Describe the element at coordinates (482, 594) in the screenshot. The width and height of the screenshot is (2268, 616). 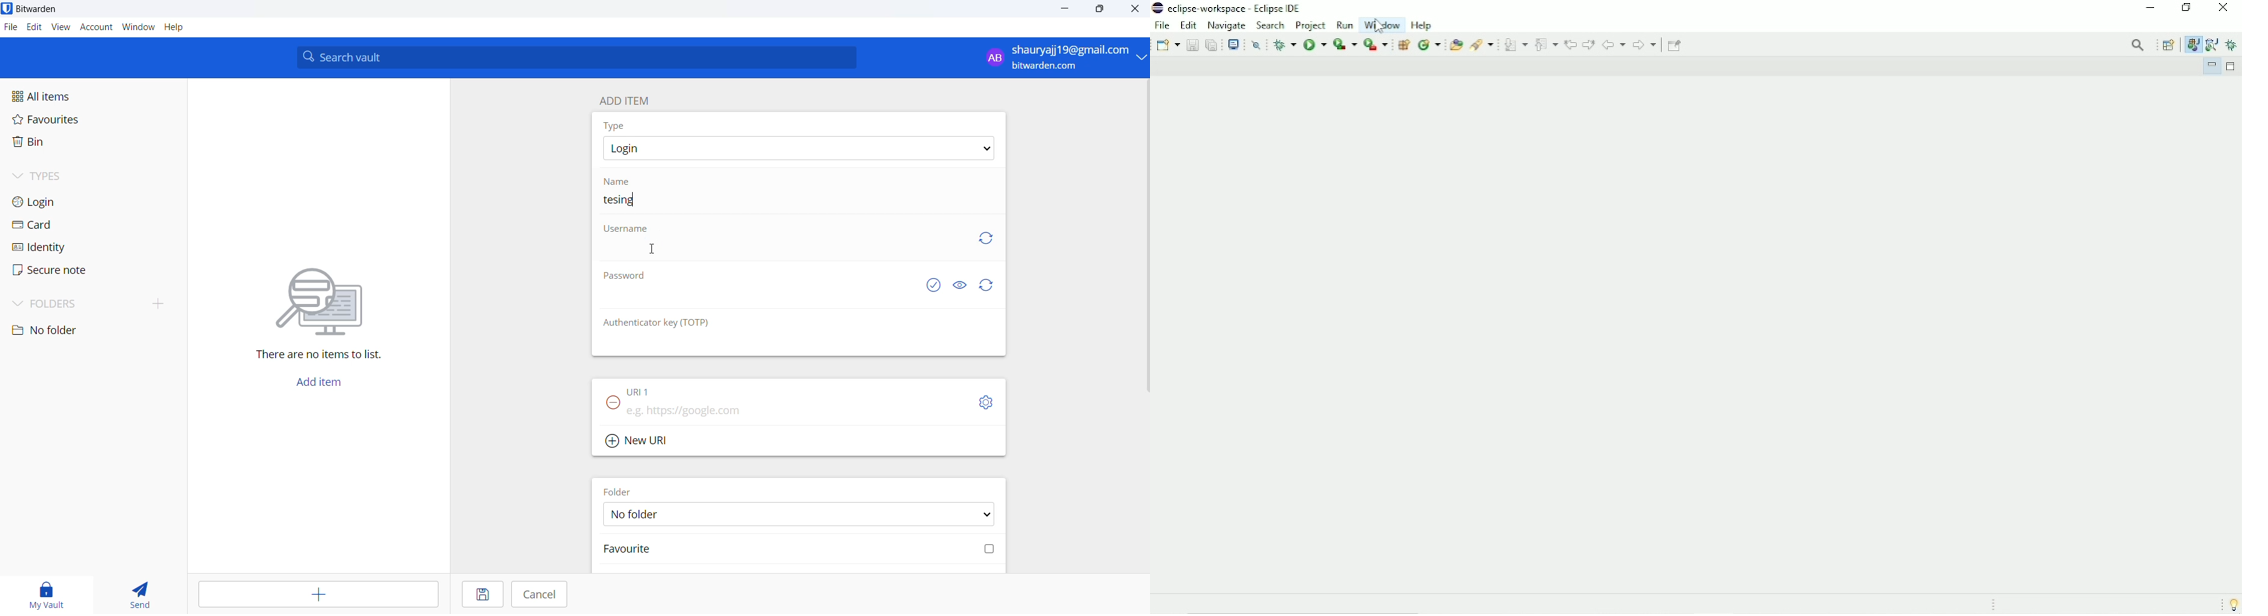
I see `save` at that location.